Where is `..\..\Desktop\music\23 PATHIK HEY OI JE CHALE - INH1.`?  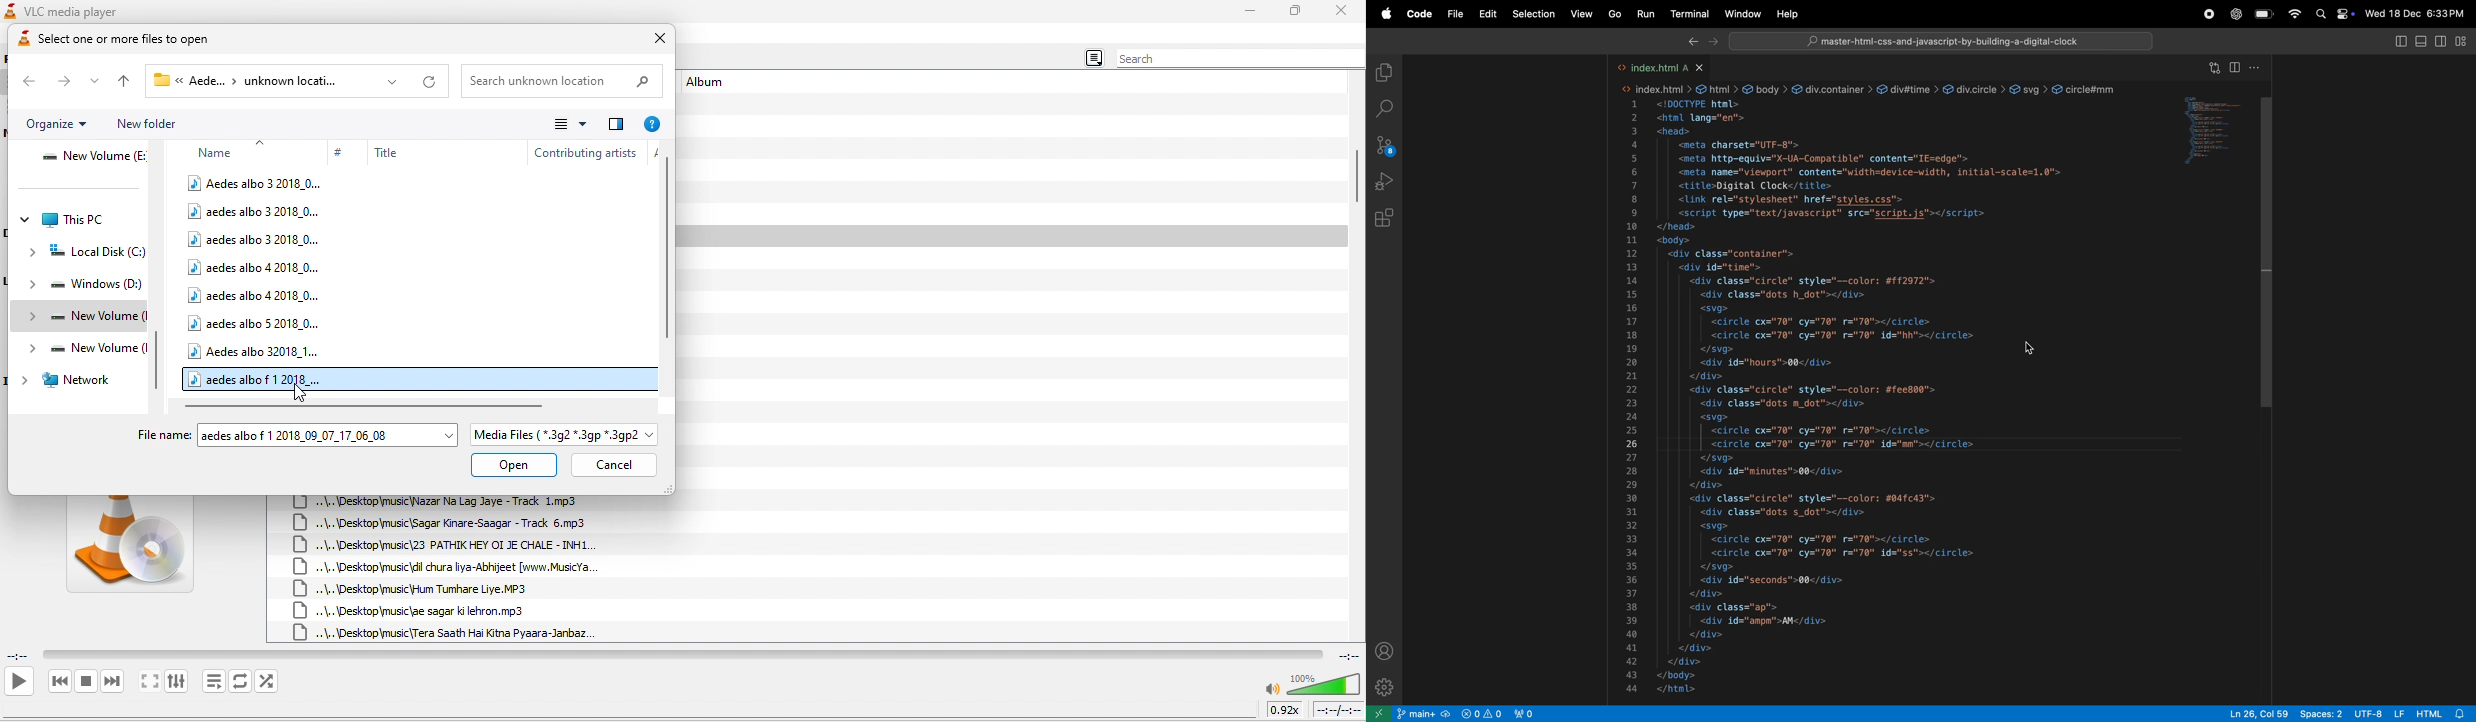 ..\..\Desktop\music\23 PATHIK HEY OI JE CHALE - INH1. is located at coordinates (445, 546).